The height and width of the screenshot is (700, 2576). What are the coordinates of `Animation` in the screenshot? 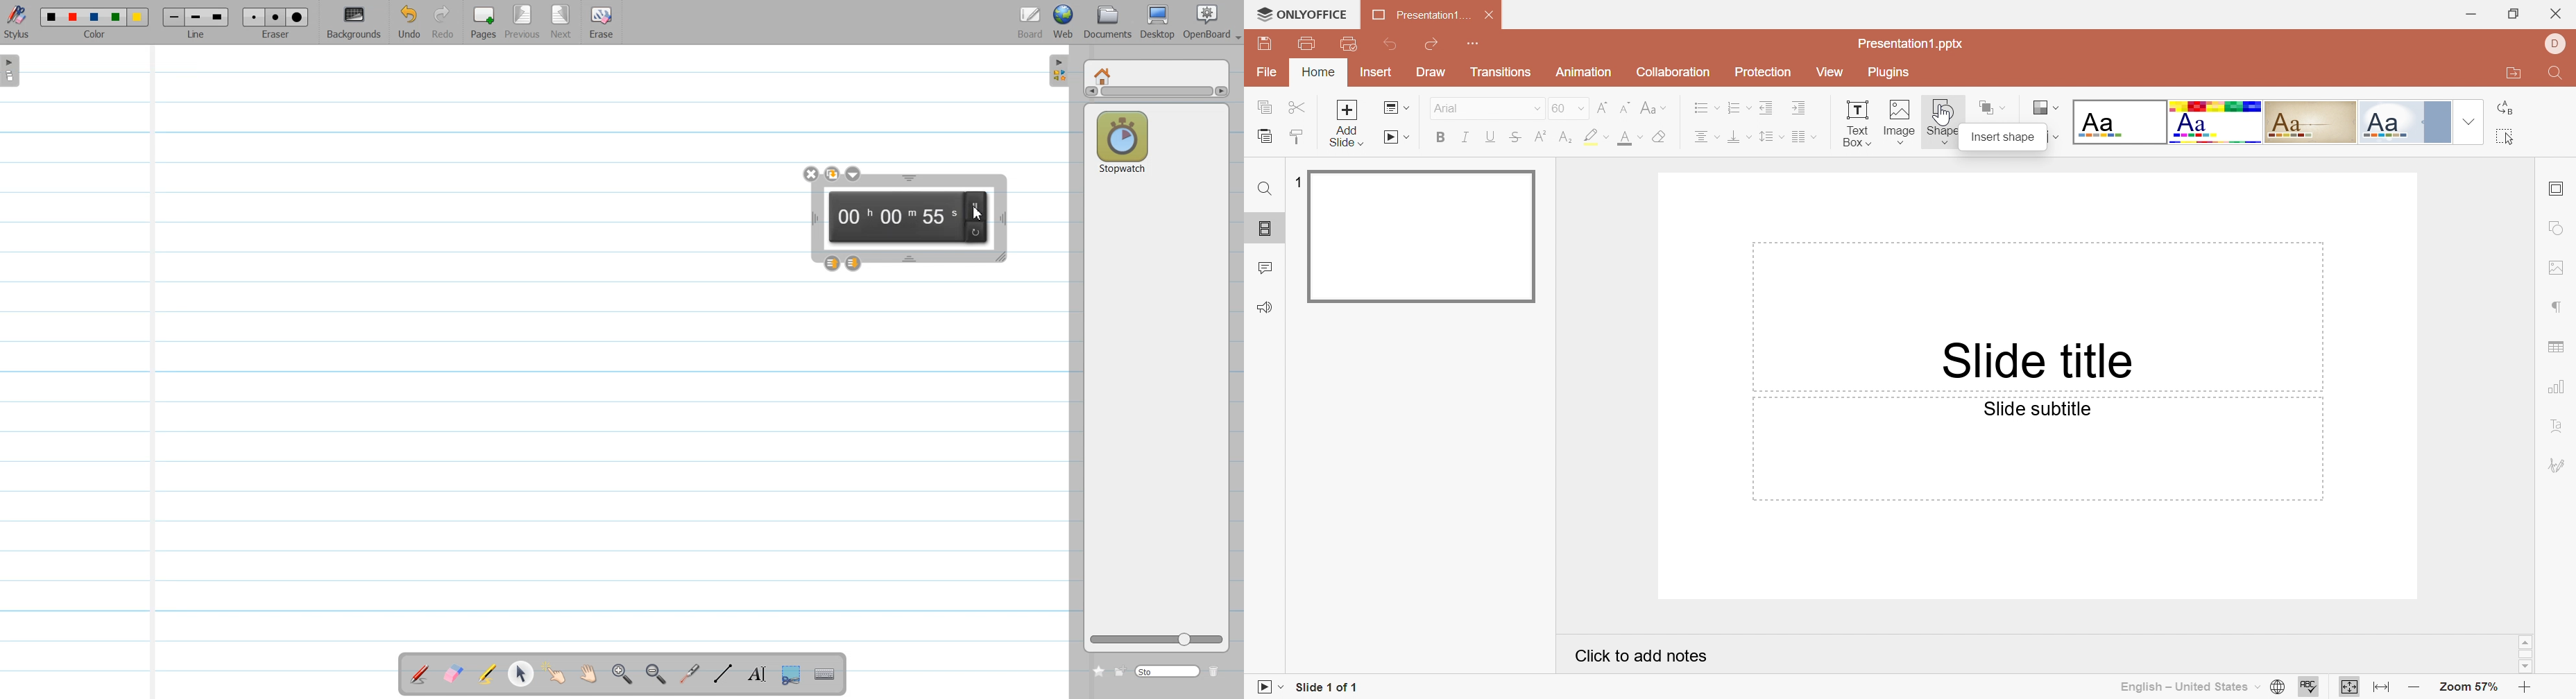 It's located at (1581, 72).